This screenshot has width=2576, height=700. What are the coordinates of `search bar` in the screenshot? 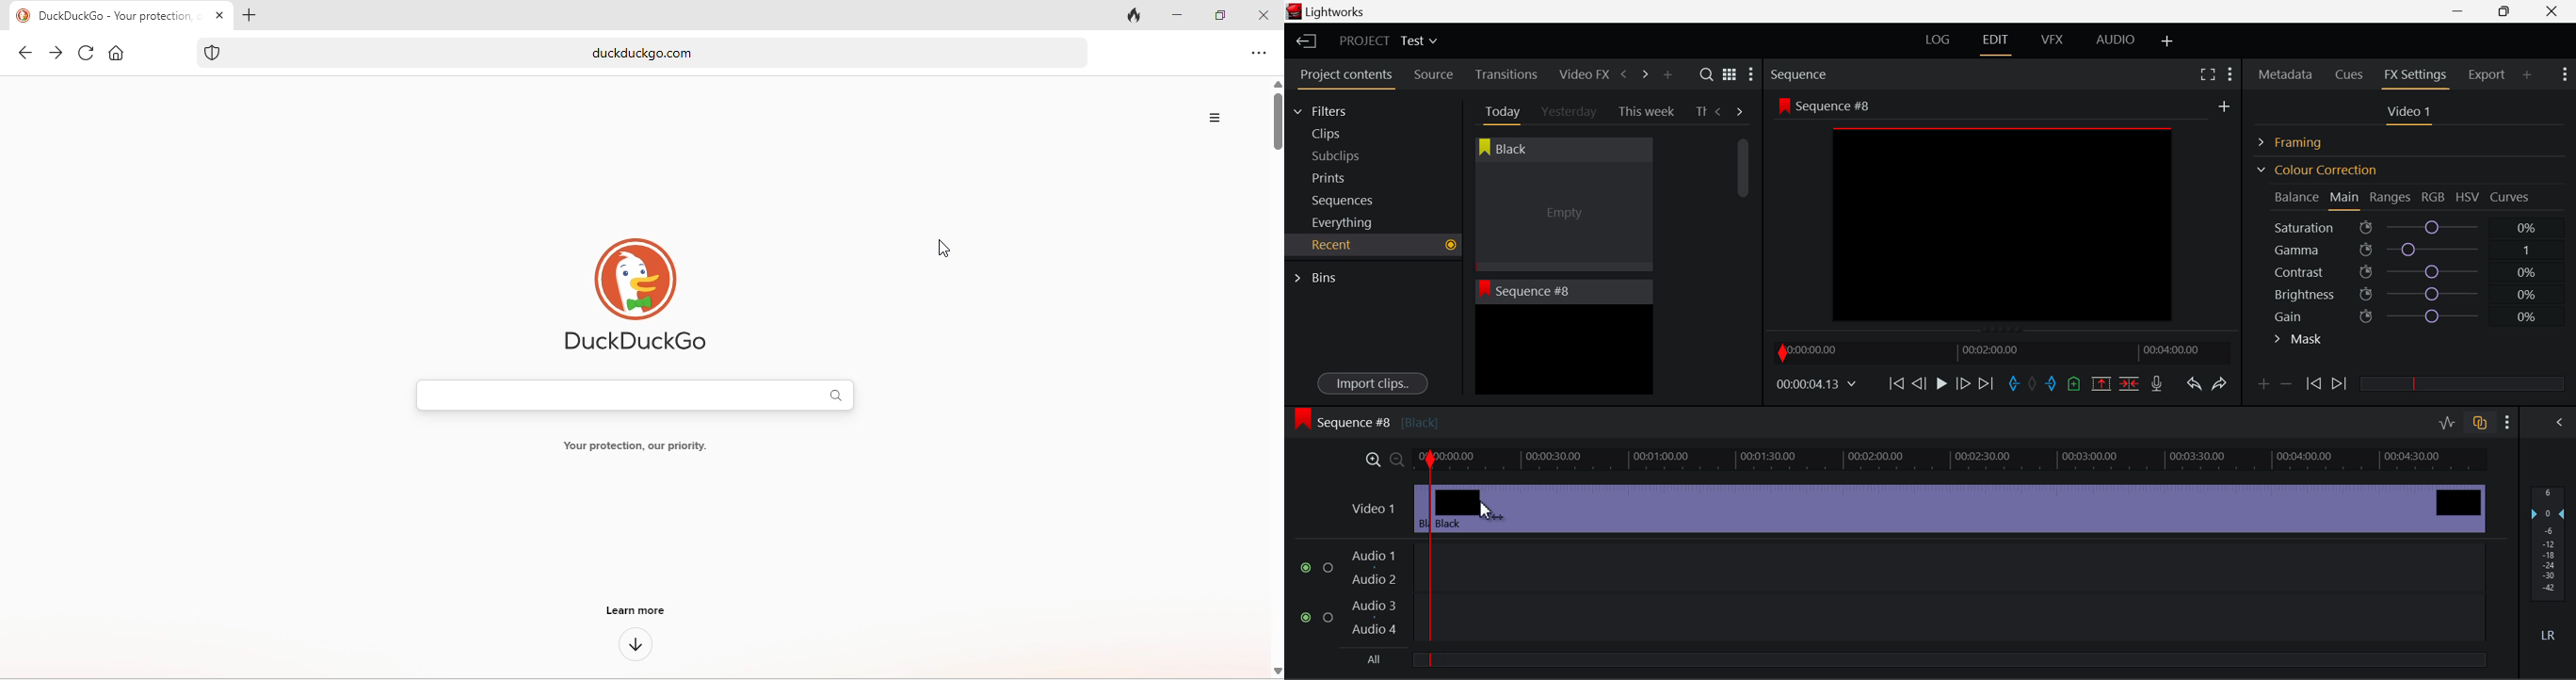 It's located at (639, 396).